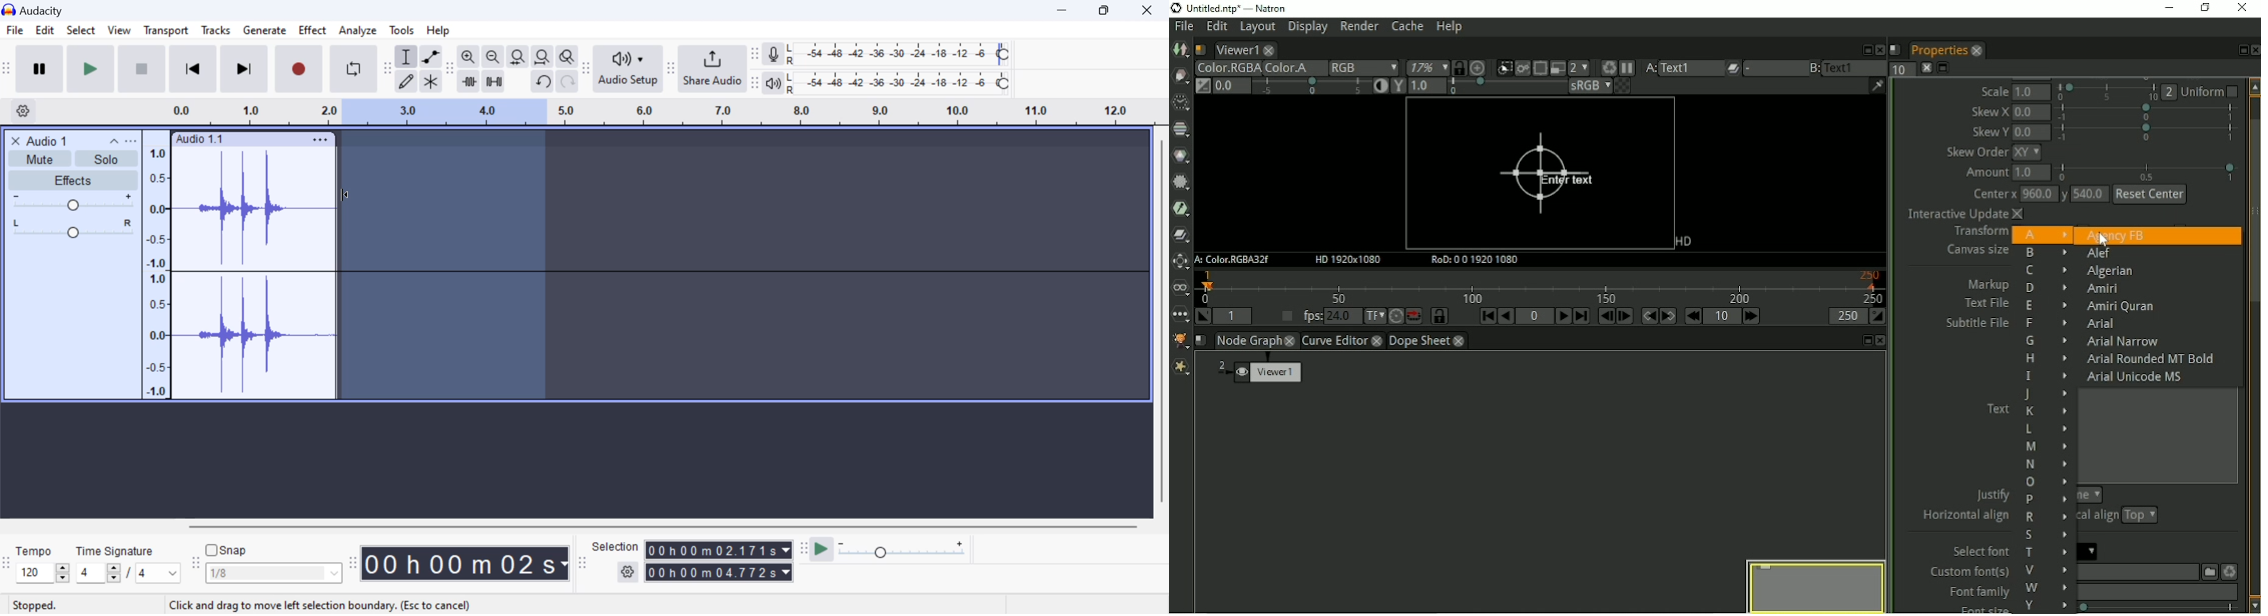 This screenshot has height=616, width=2268. I want to click on Script name, so click(1200, 50).